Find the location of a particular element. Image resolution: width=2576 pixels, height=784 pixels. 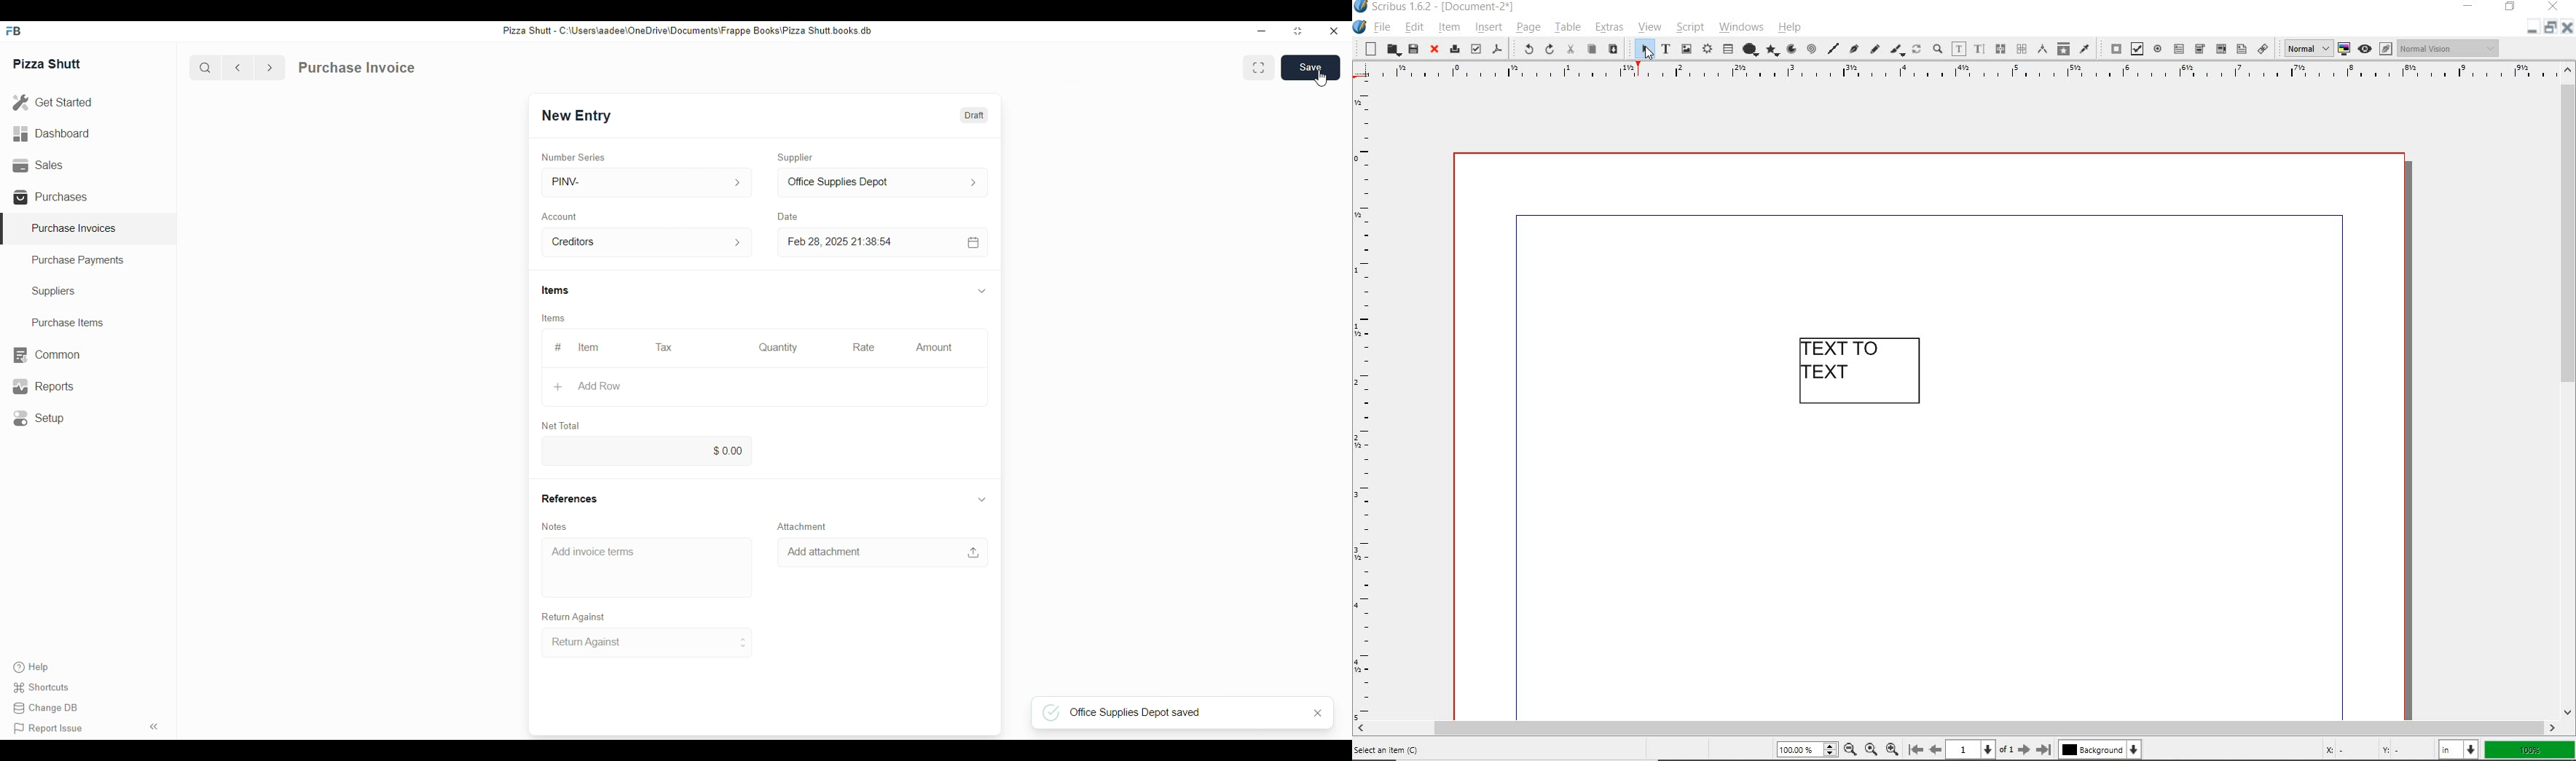

Add Row is located at coordinates (593, 387).